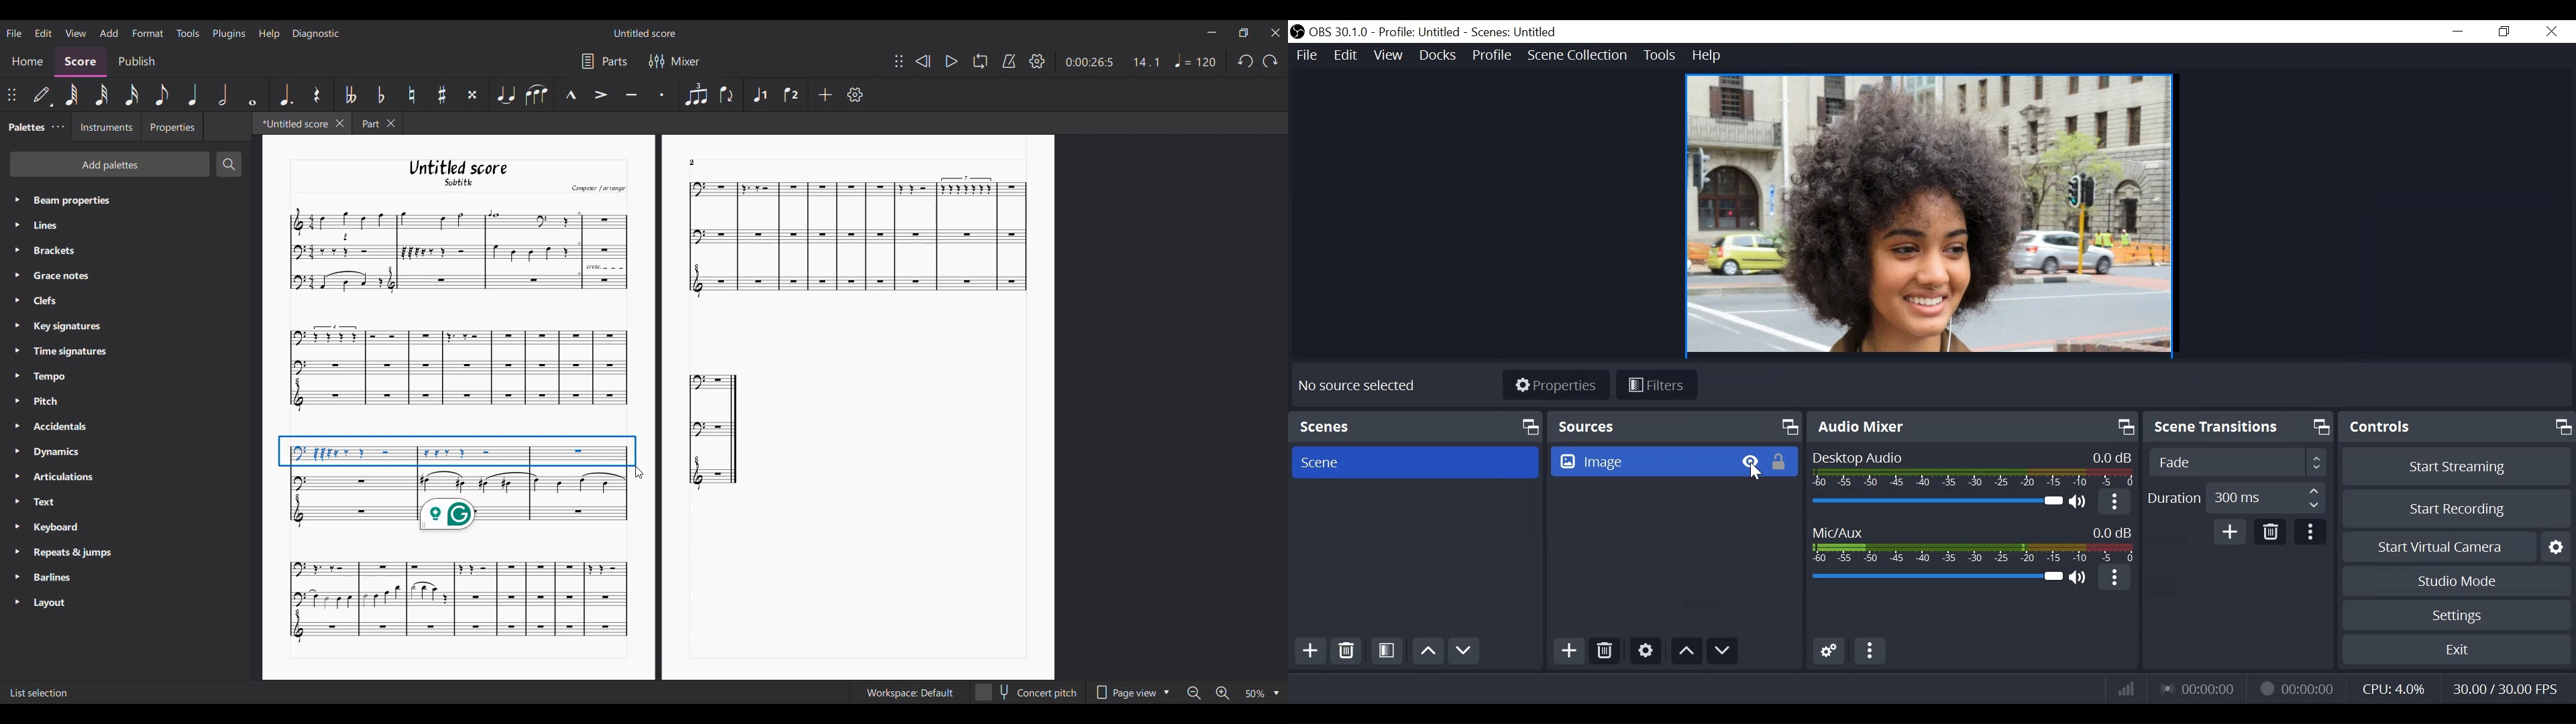  What do you see at coordinates (172, 127) in the screenshot?
I see `Properties ` at bounding box center [172, 127].